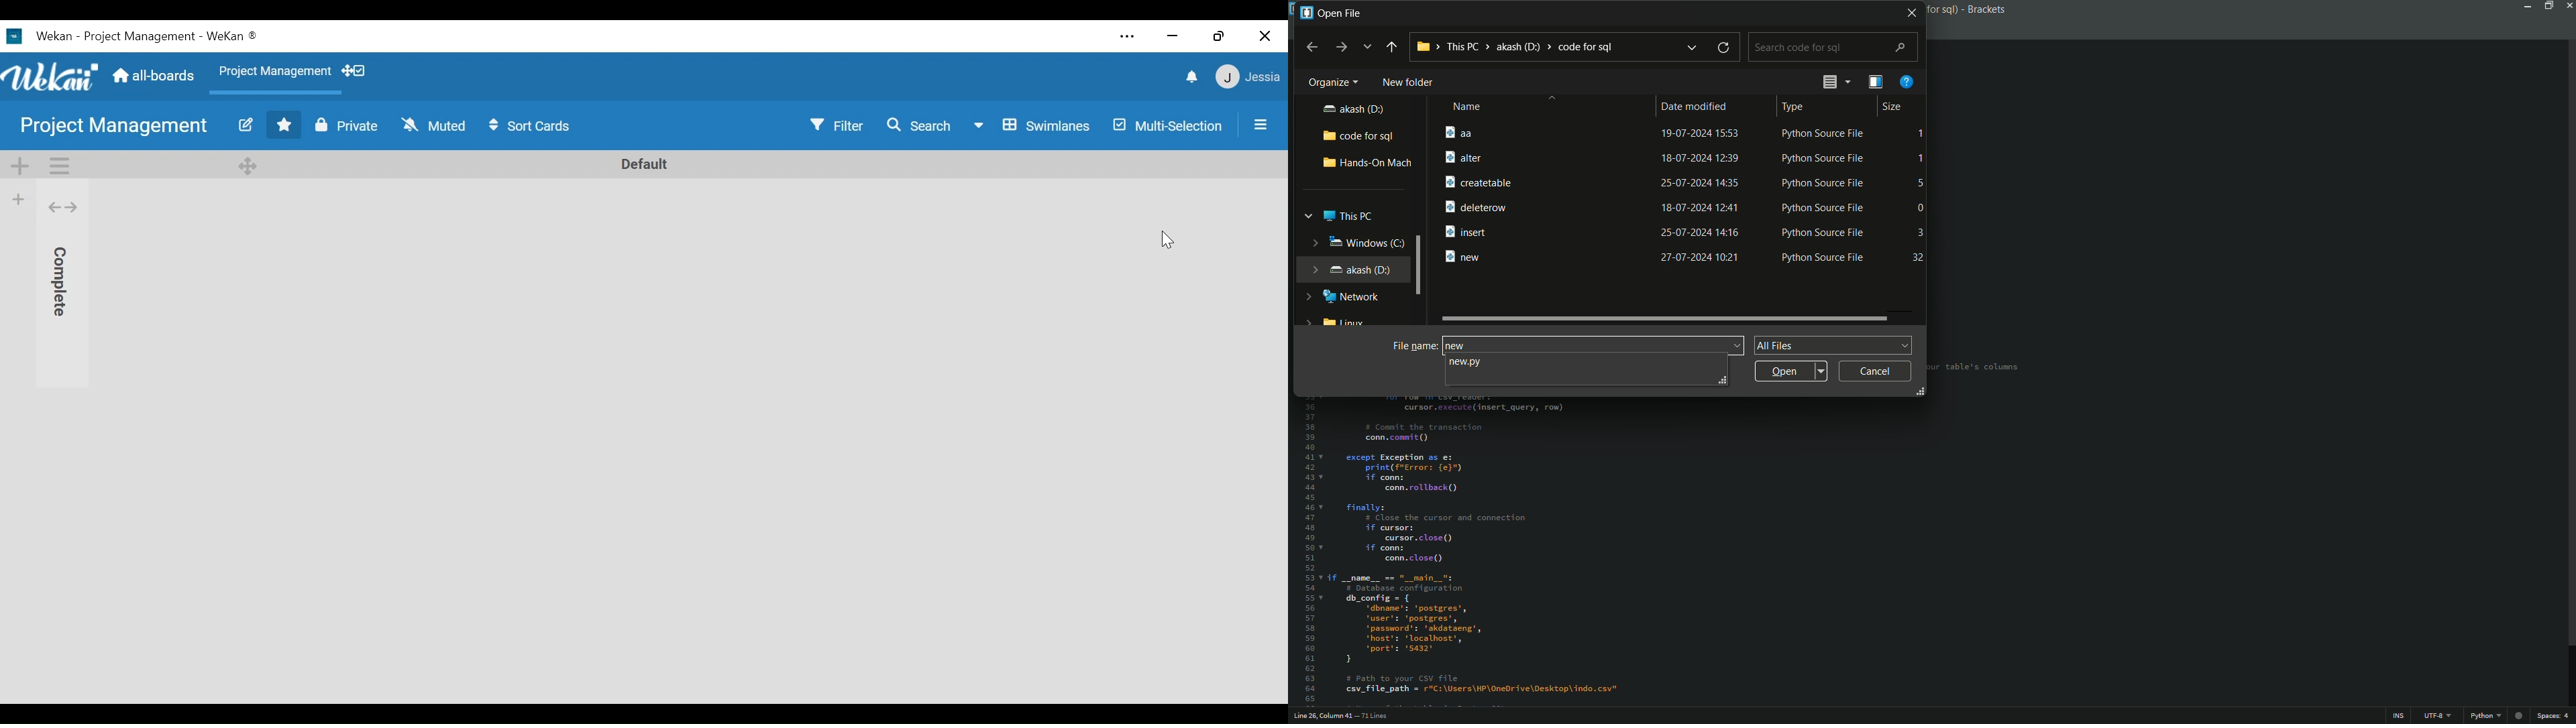  Describe the element at coordinates (1248, 77) in the screenshot. I see `Member` at that location.